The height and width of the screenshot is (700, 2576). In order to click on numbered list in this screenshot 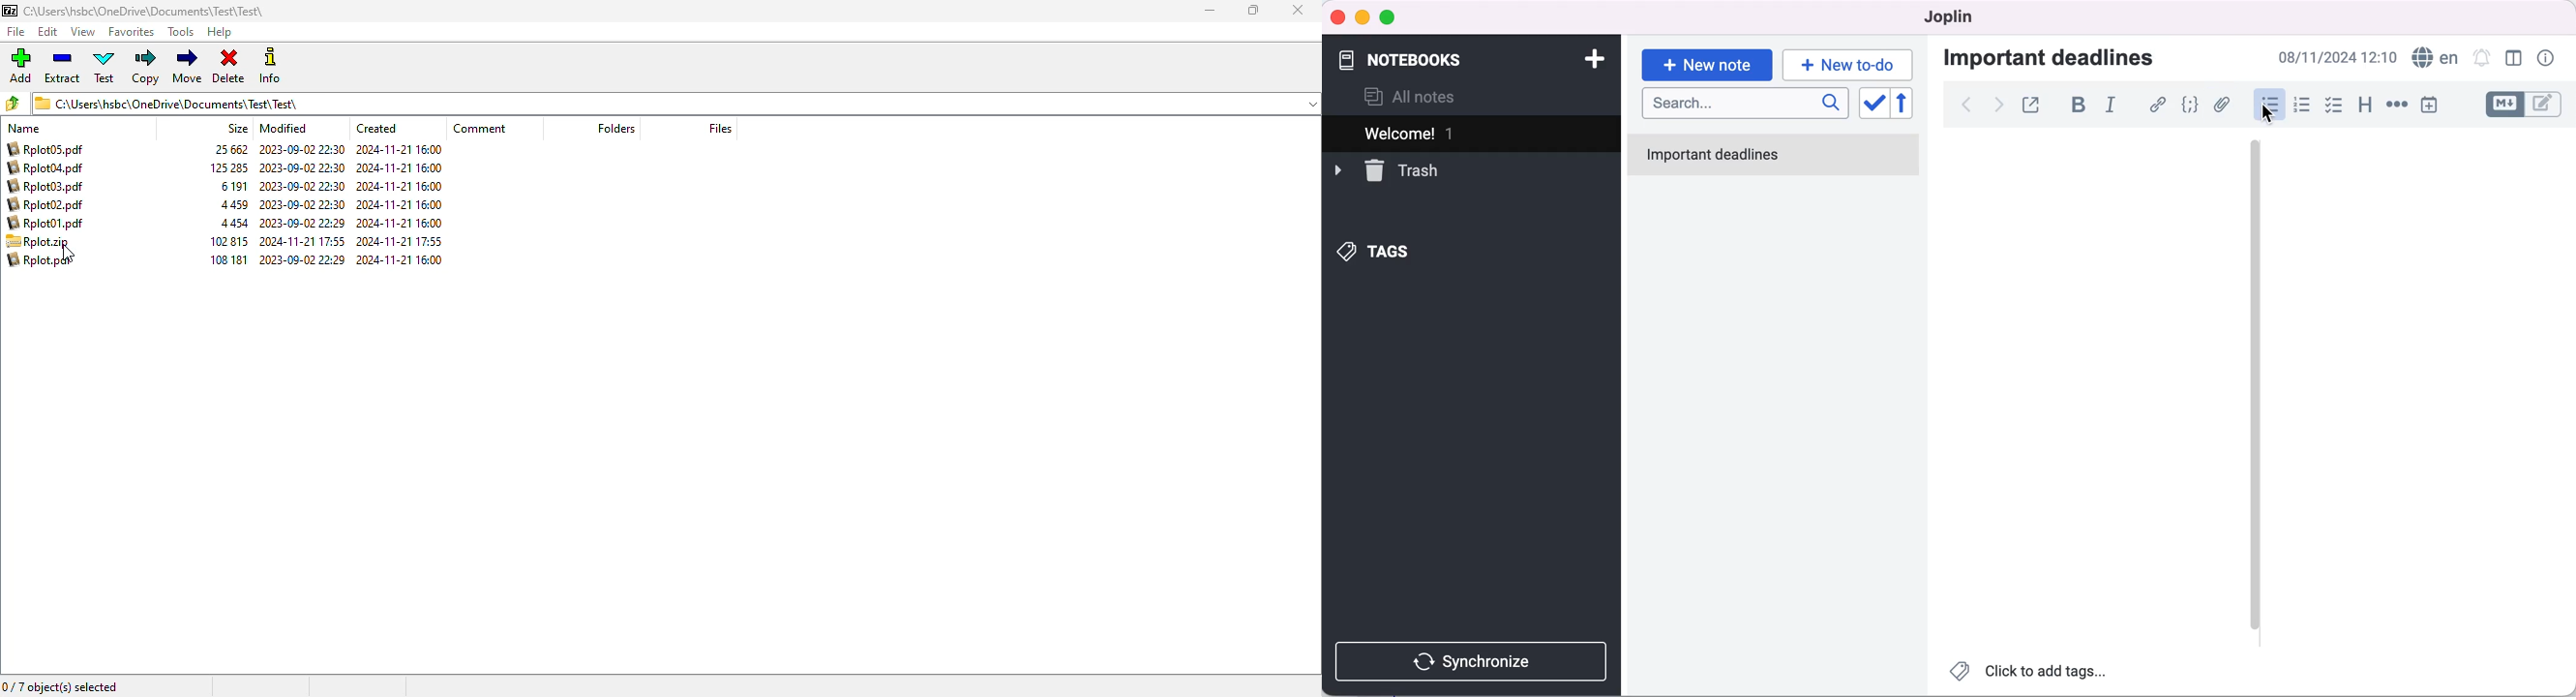, I will do `click(2301, 106)`.